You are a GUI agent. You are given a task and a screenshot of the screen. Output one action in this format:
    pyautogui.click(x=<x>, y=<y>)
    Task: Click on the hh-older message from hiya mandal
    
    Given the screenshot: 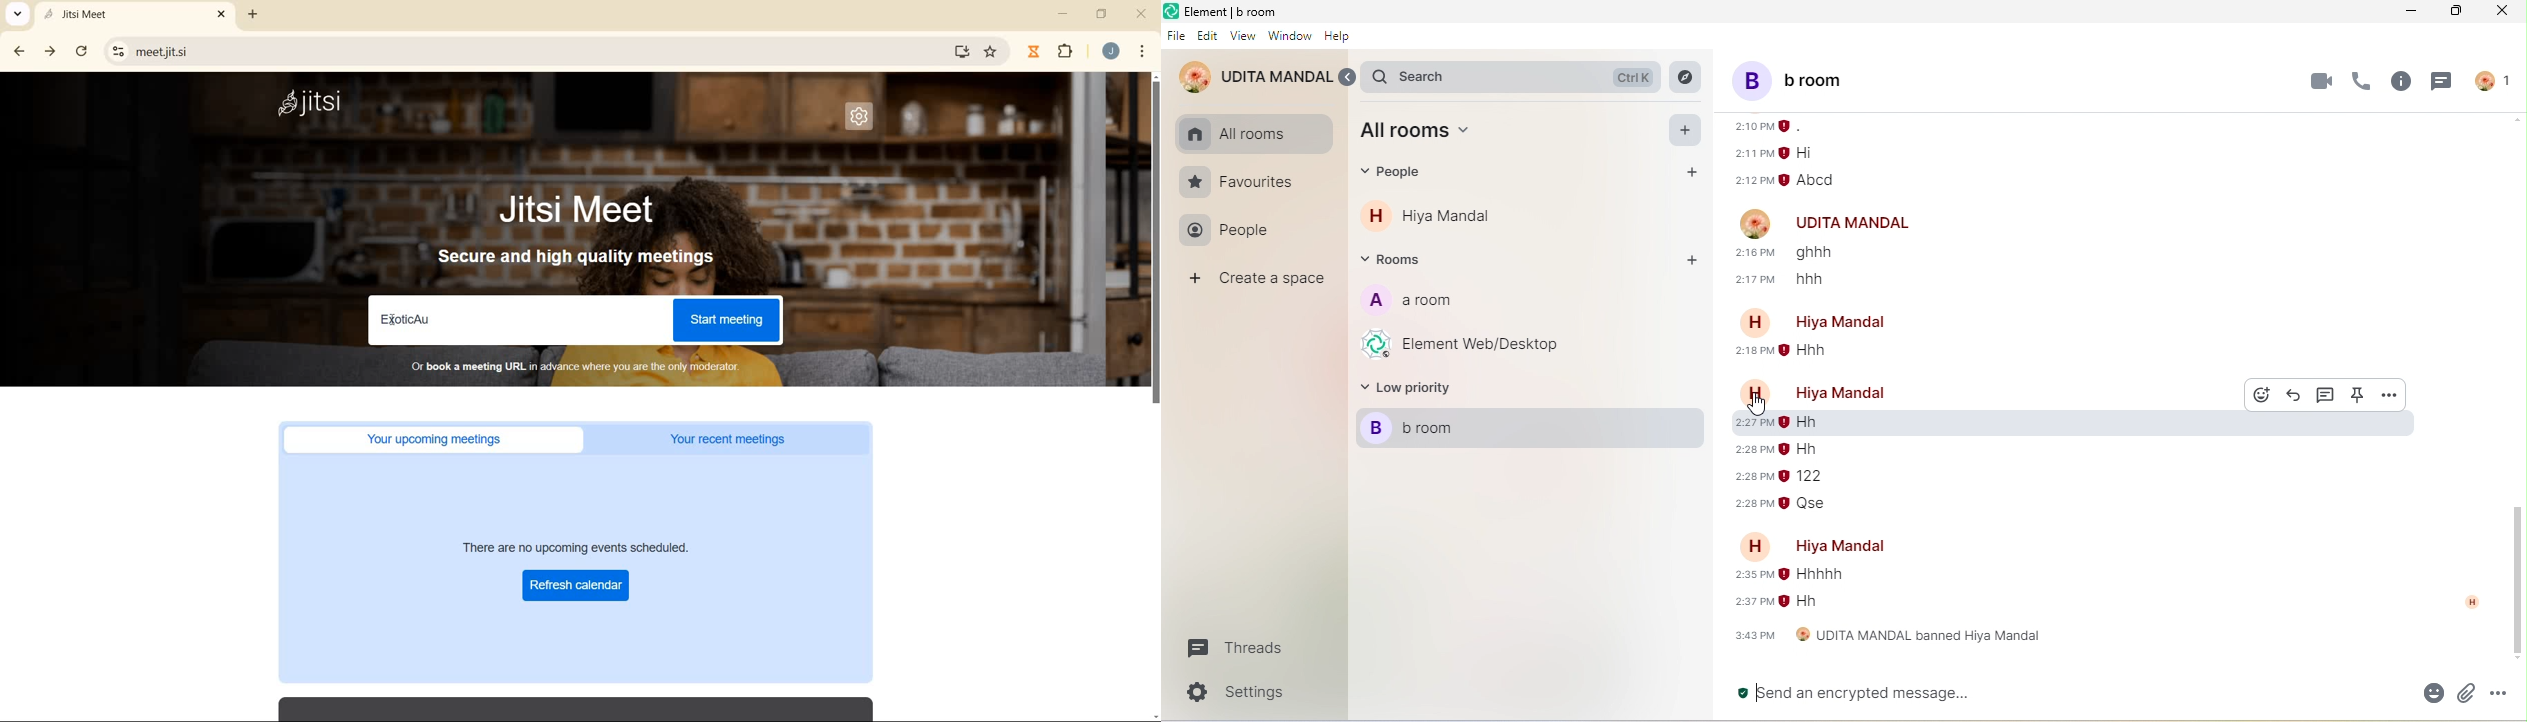 What is the action you would take?
    pyautogui.click(x=1804, y=604)
    